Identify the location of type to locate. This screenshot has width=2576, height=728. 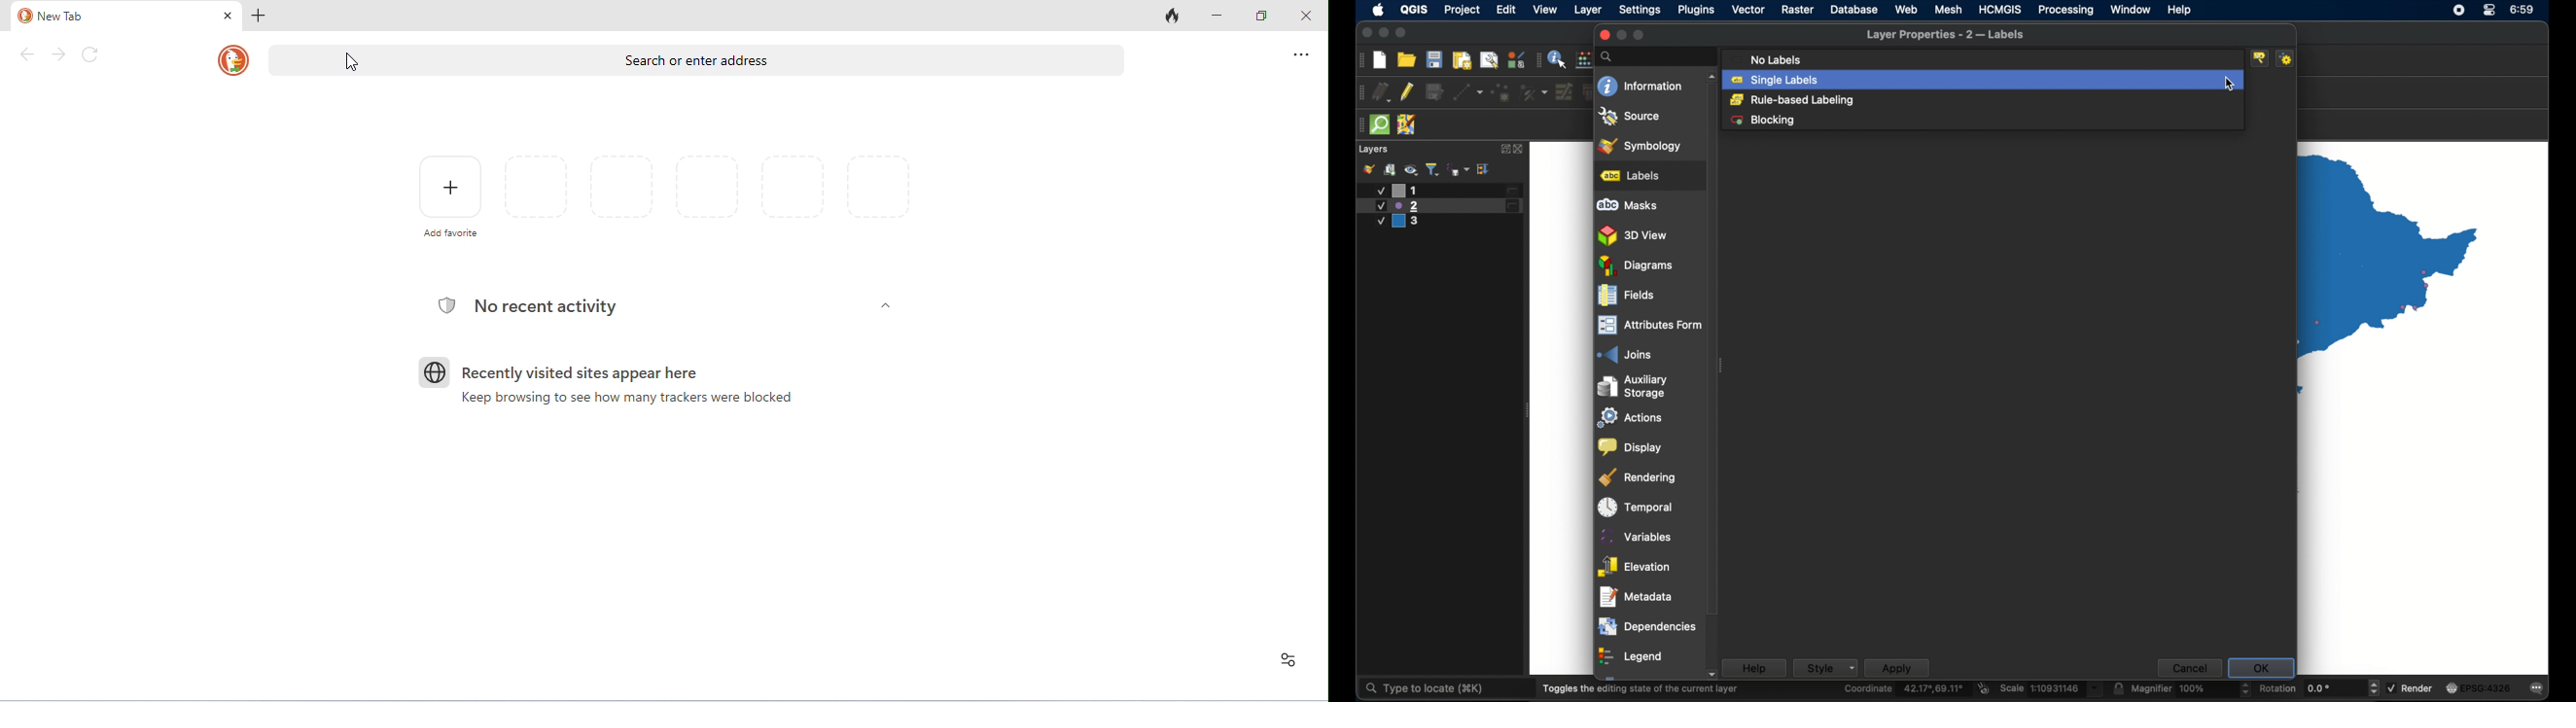
(1423, 689).